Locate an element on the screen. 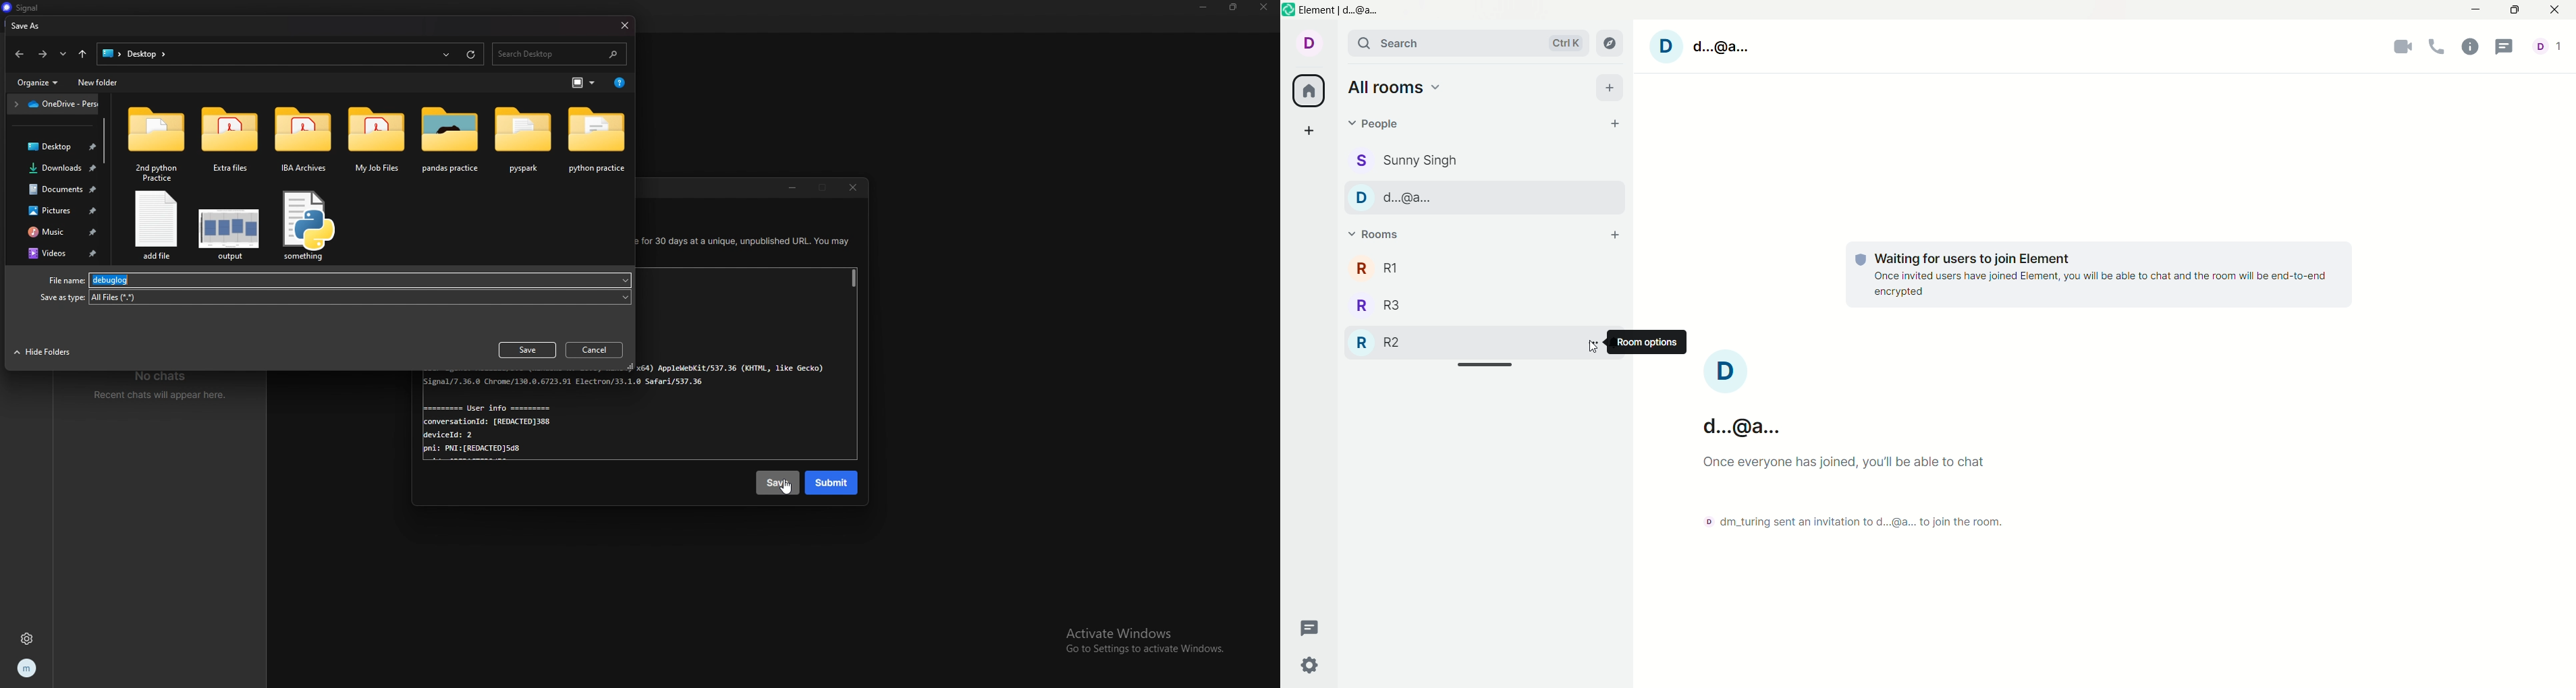  voice call is located at coordinates (2438, 48).